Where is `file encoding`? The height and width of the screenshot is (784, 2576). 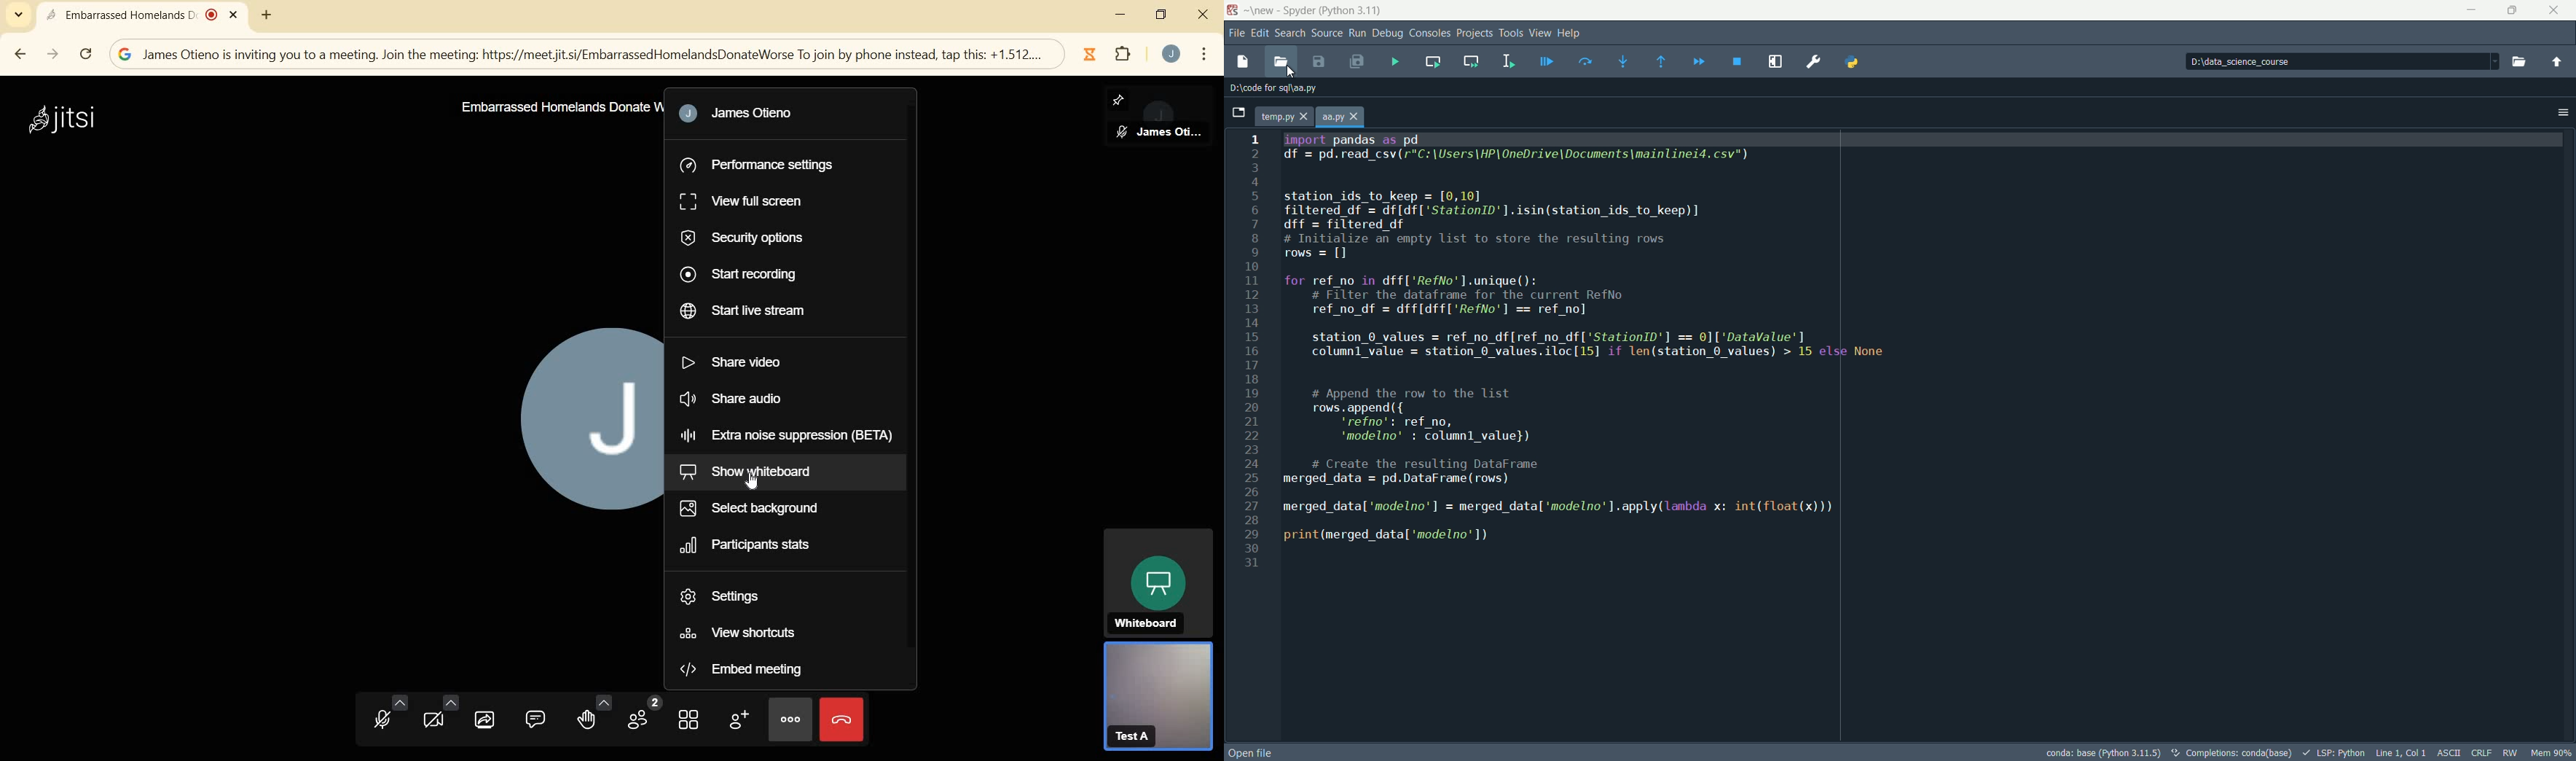 file encoding is located at coordinates (2479, 753).